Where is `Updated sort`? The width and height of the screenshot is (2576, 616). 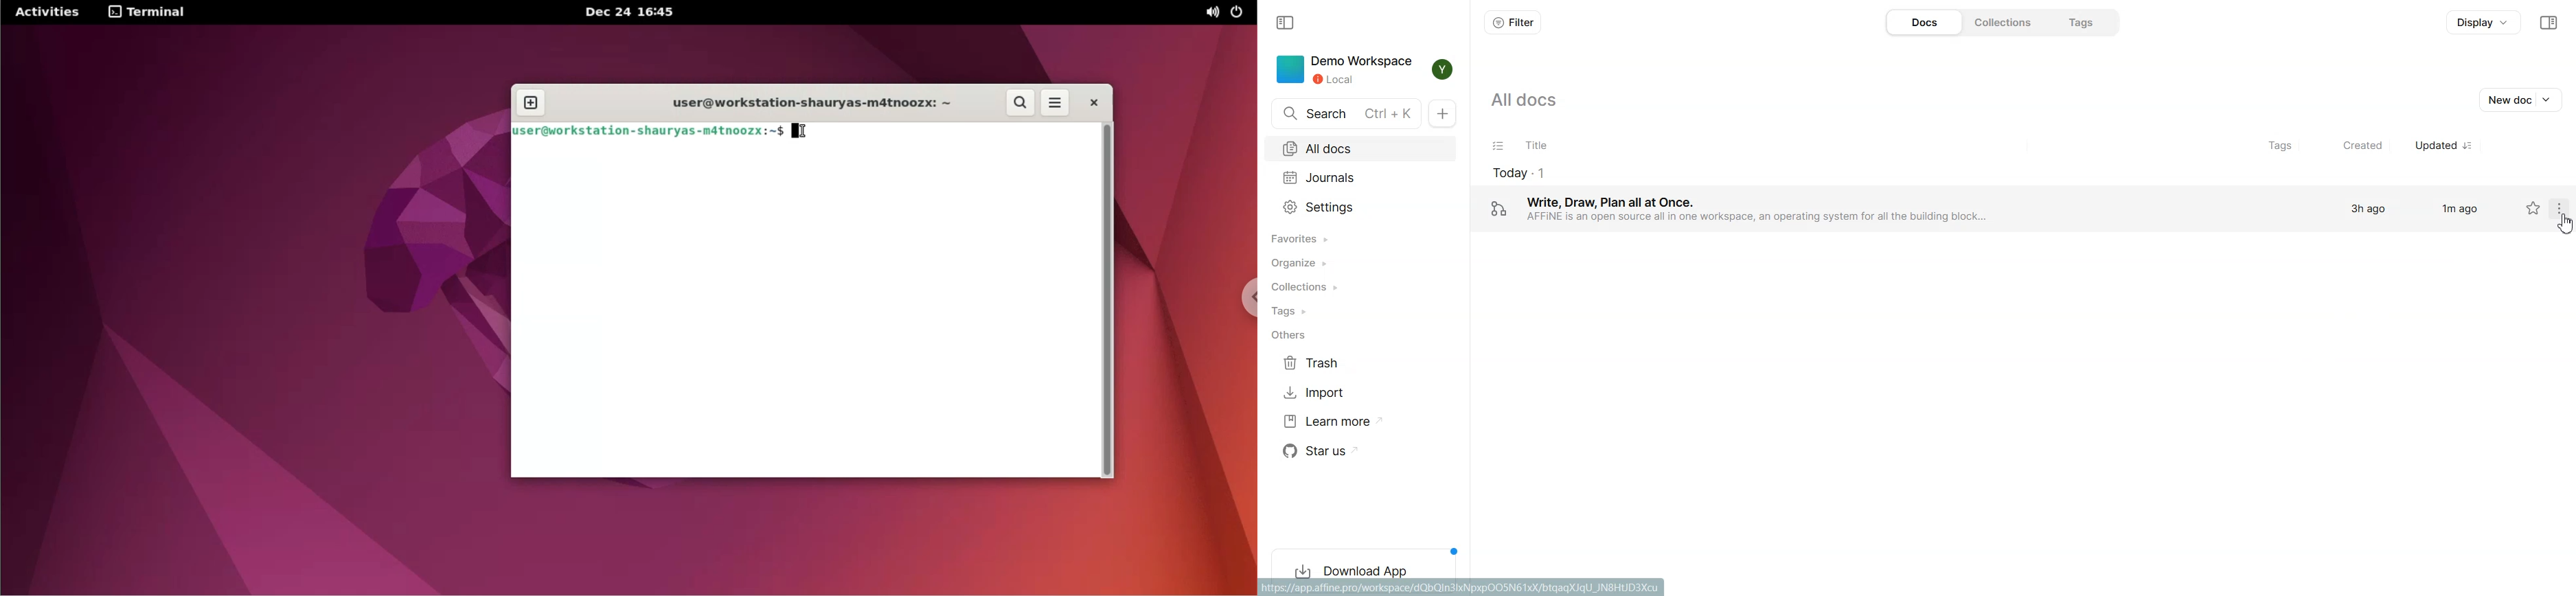 Updated sort is located at coordinates (2445, 147).